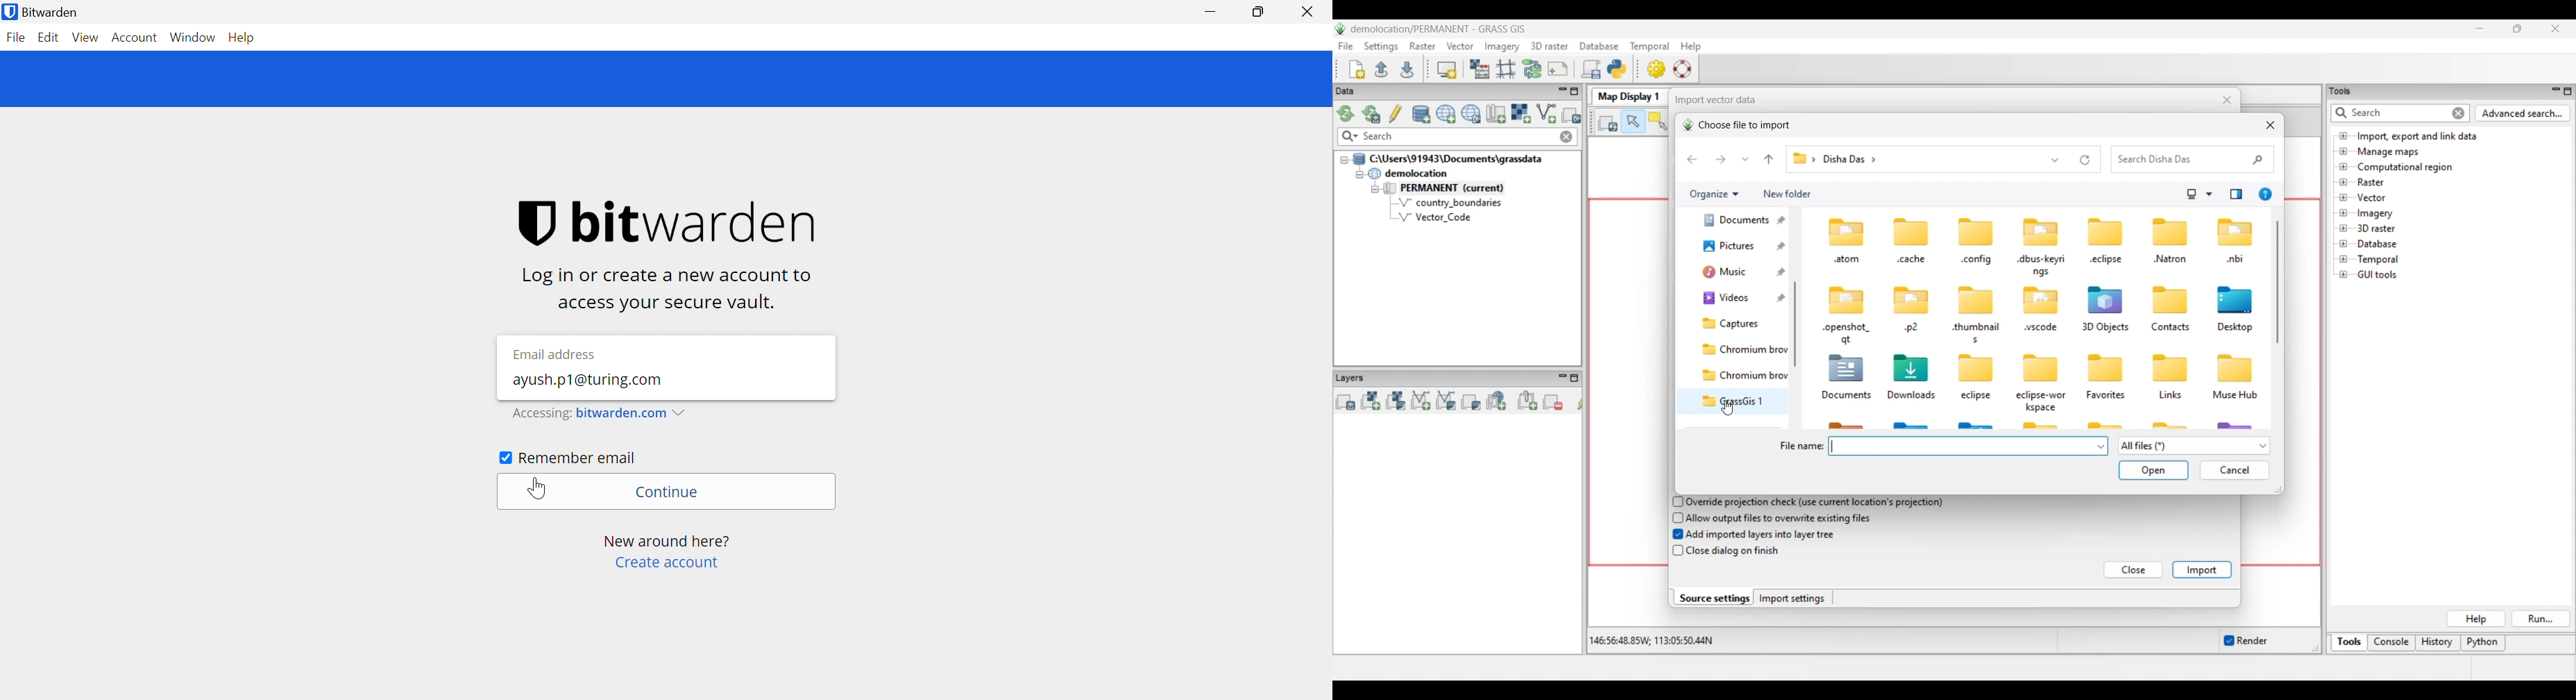 Image resolution: width=2576 pixels, height=700 pixels. What do you see at coordinates (505, 458) in the screenshot?
I see `Checkbox` at bounding box center [505, 458].